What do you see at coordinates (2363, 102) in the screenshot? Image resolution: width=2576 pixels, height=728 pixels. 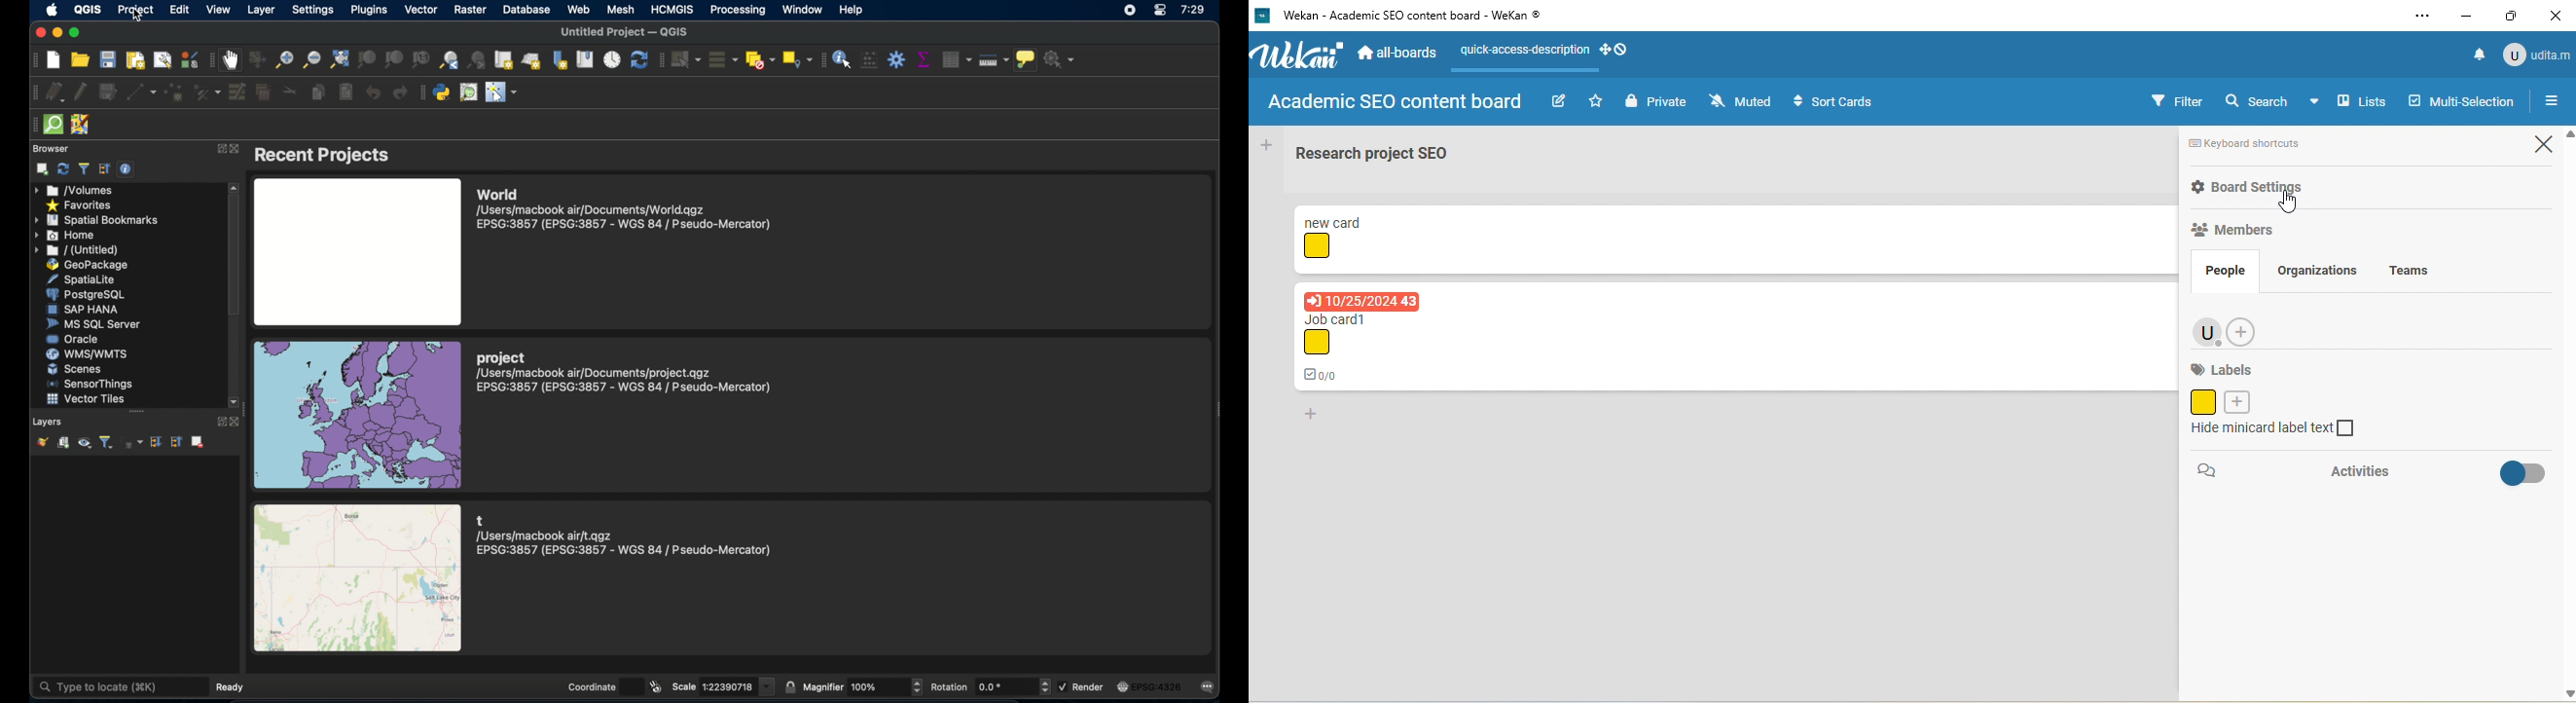 I see `lists` at bounding box center [2363, 102].